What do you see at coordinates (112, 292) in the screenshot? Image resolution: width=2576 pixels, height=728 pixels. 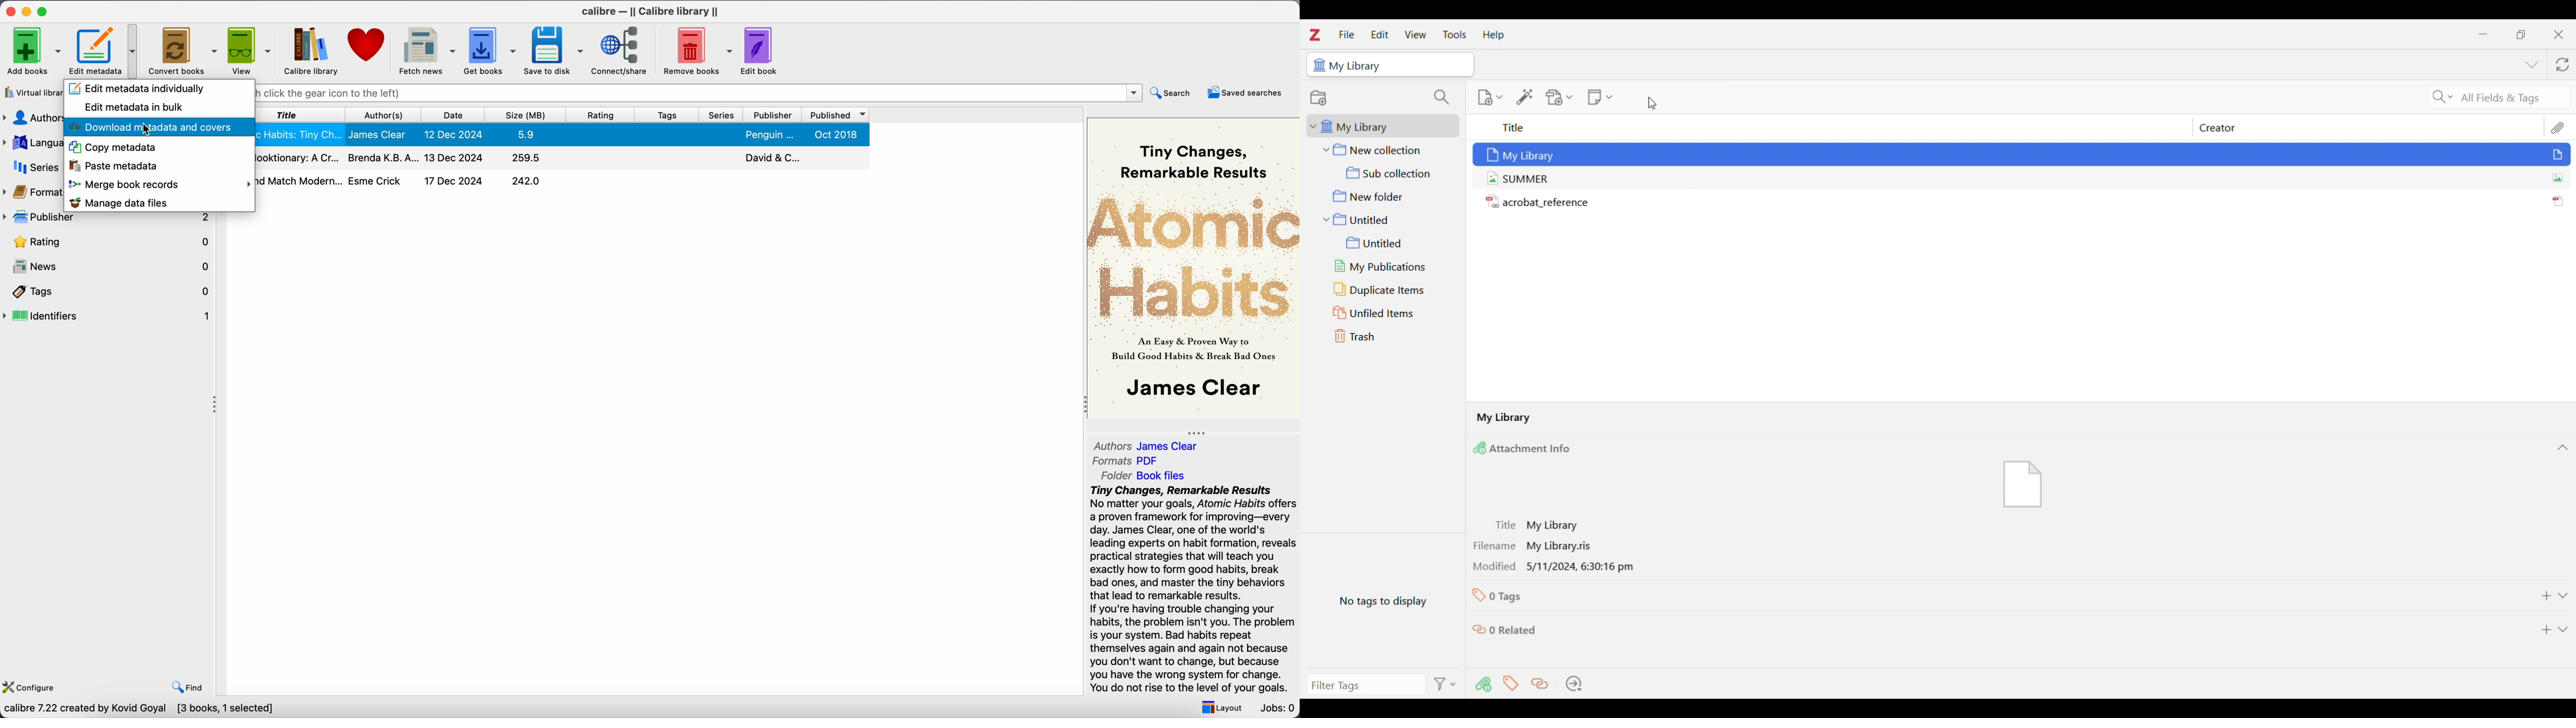 I see `tags` at bounding box center [112, 292].